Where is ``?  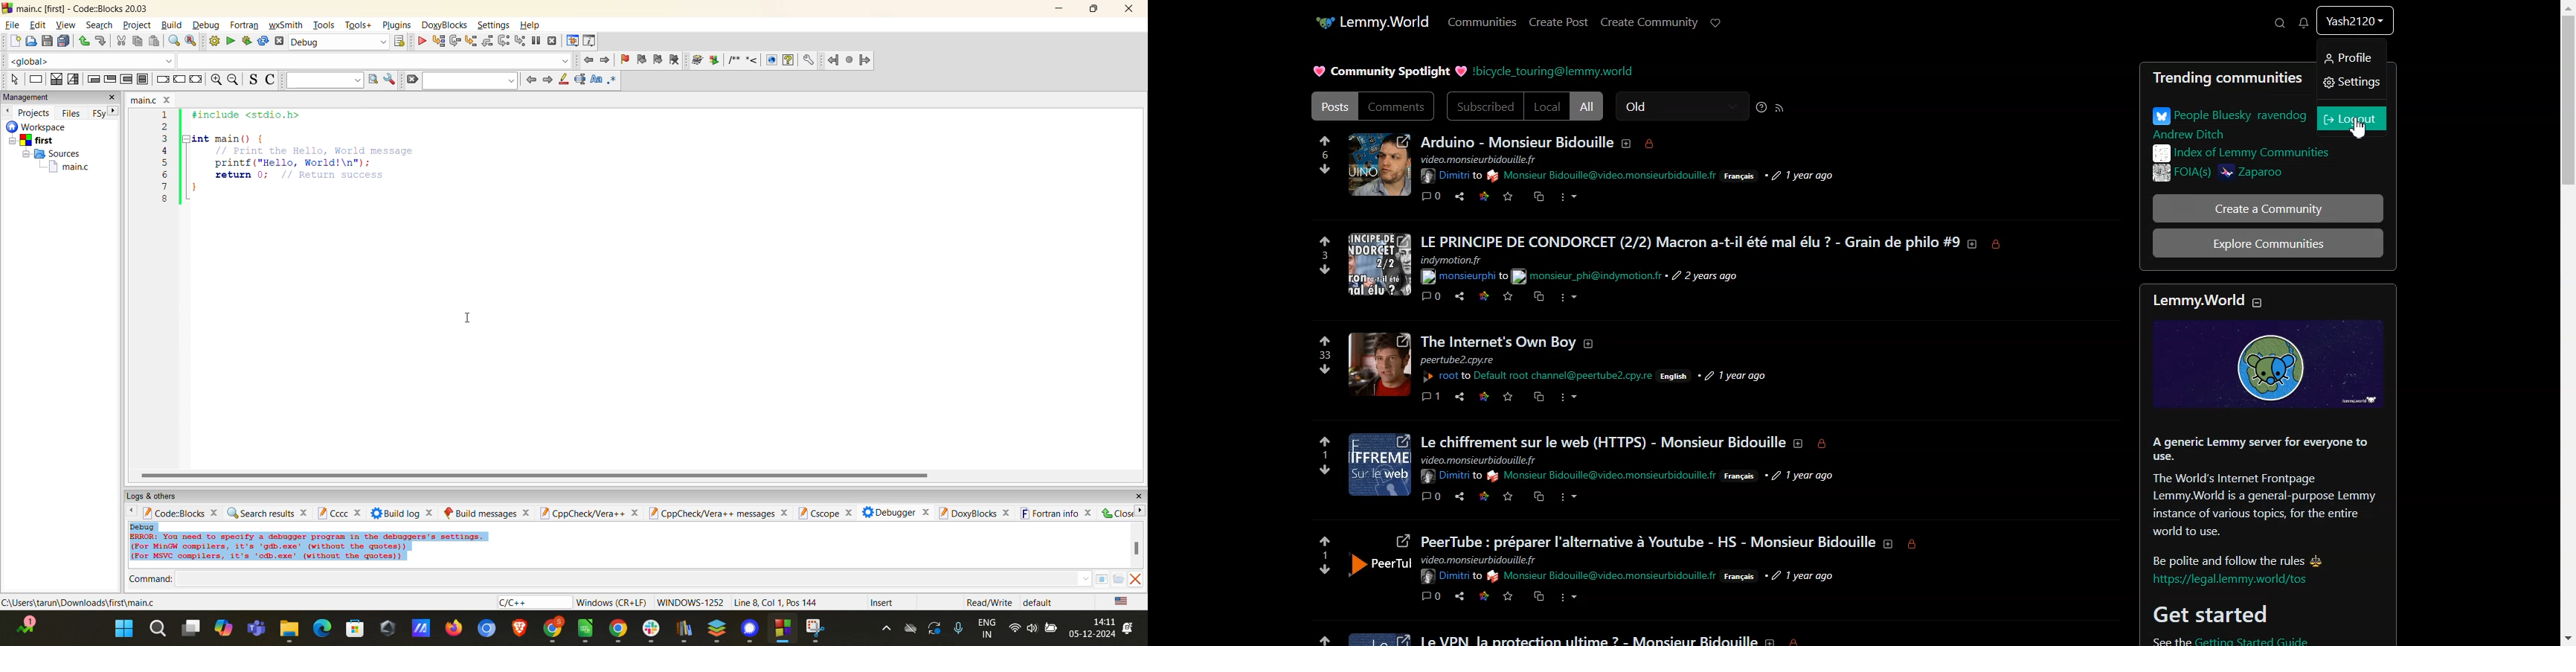  is located at coordinates (320, 627).